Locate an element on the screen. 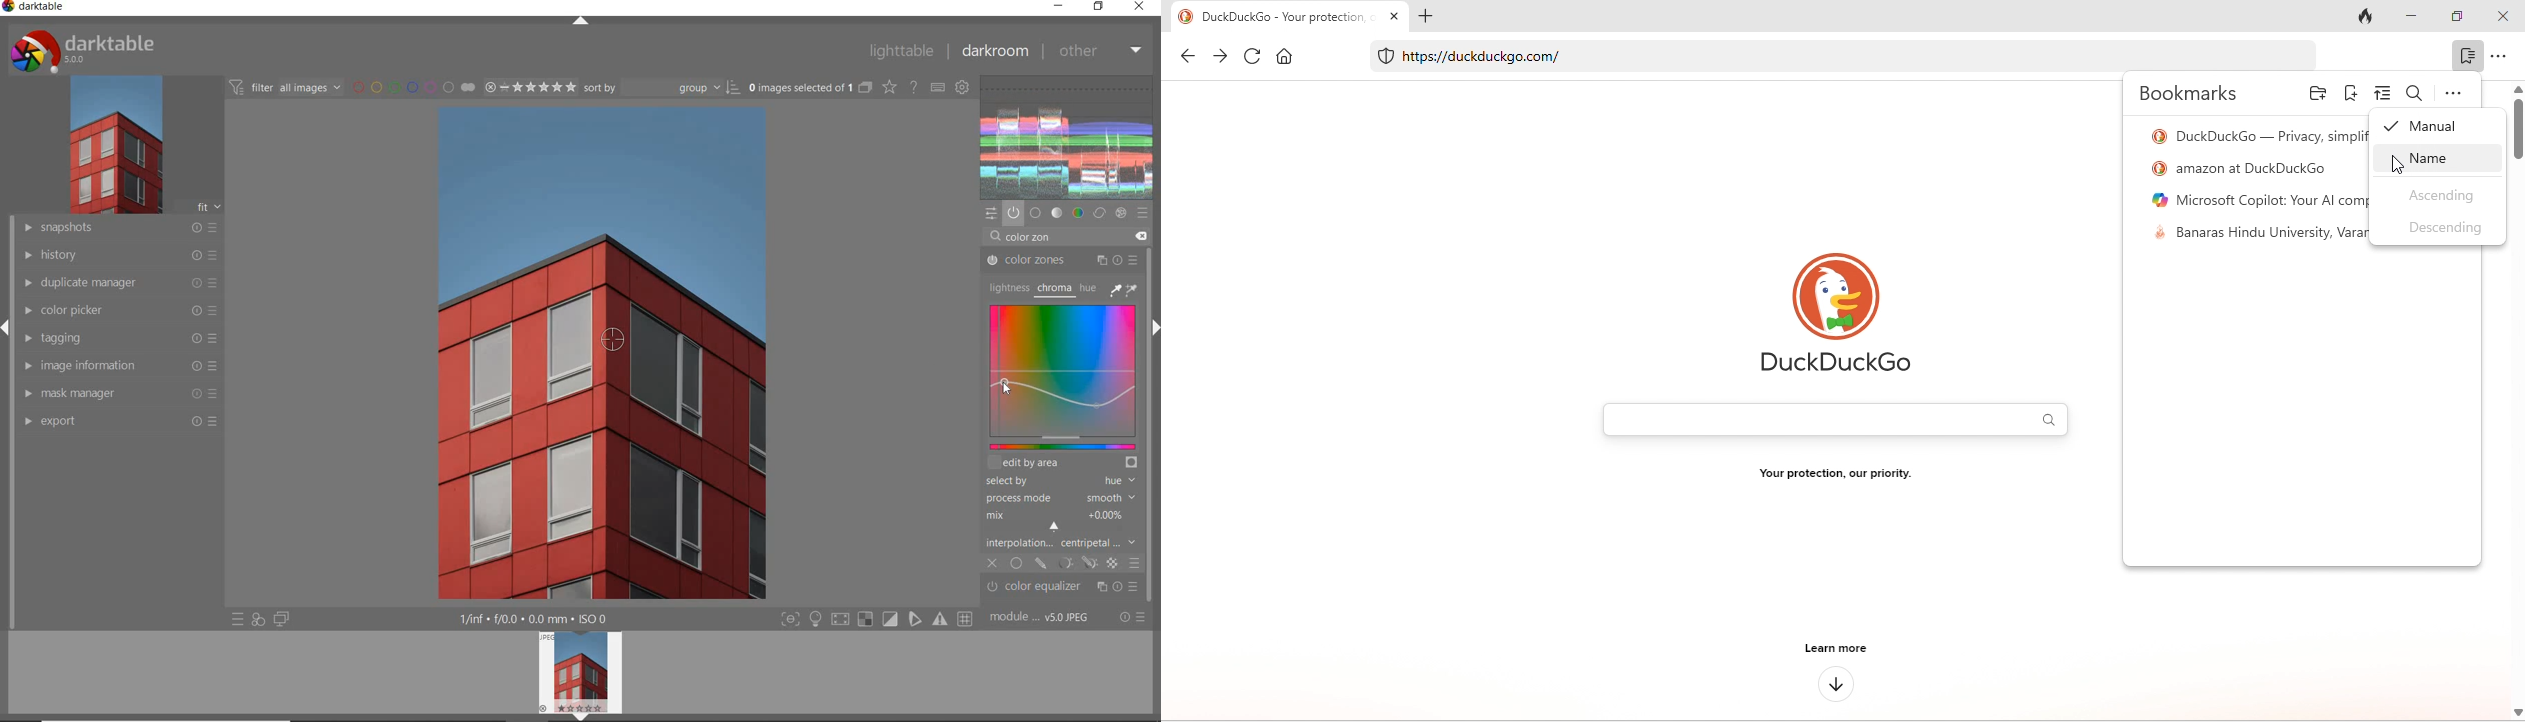 Image resolution: width=2548 pixels, height=728 pixels. quick access for applying any of your styles is located at coordinates (259, 619).